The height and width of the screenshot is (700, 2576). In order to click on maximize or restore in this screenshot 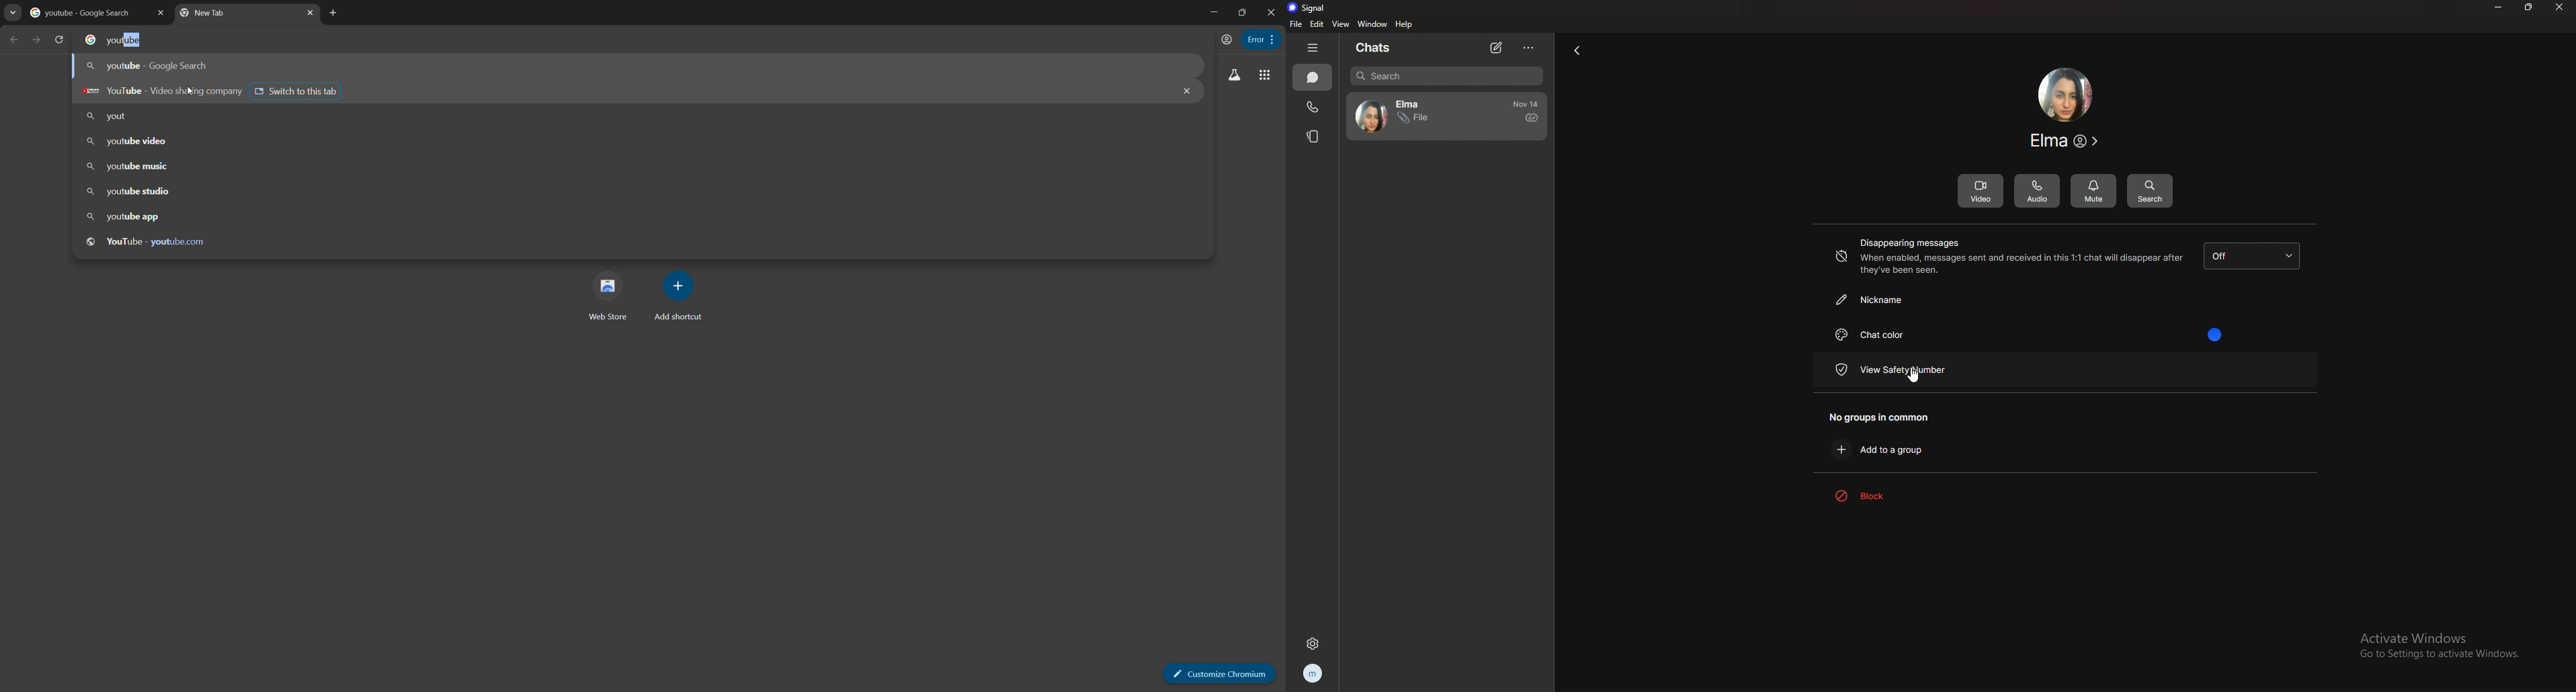, I will do `click(1244, 12)`.